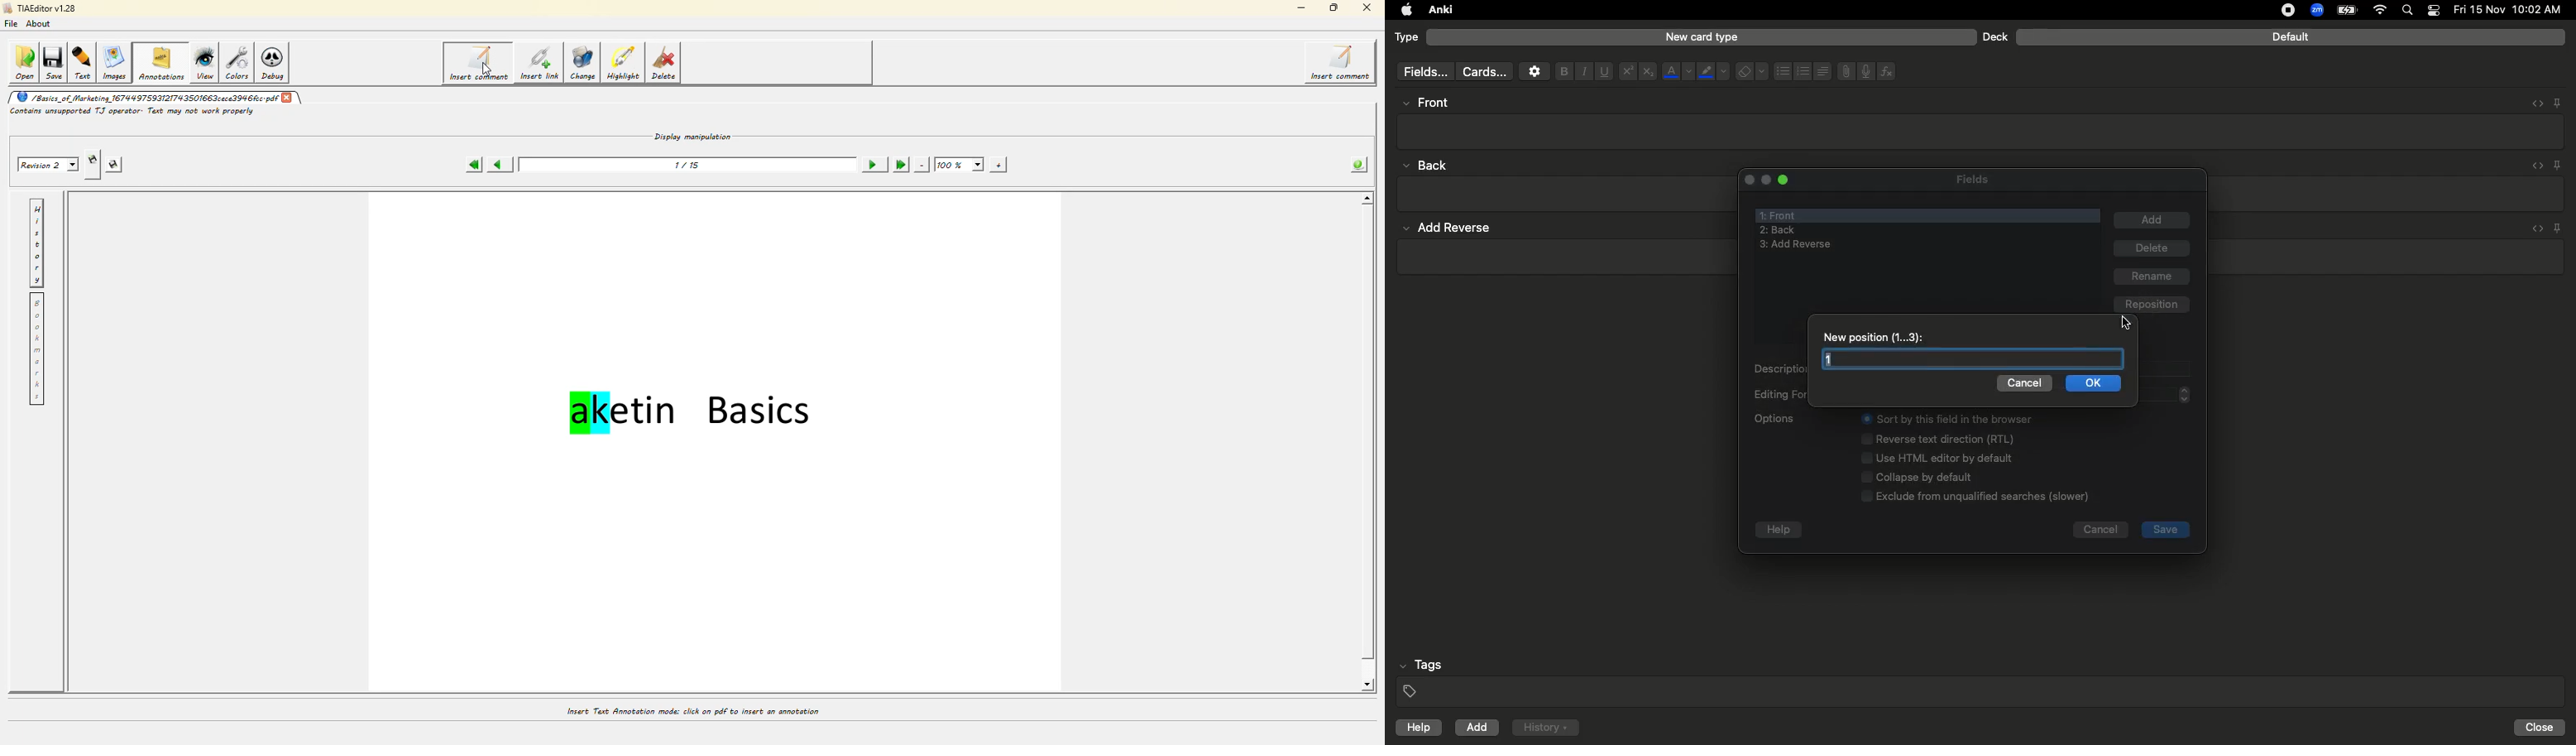 The height and width of the screenshot is (756, 2576). Describe the element at coordinates (1431, 103) in the screenshot. I see `High` at that location.